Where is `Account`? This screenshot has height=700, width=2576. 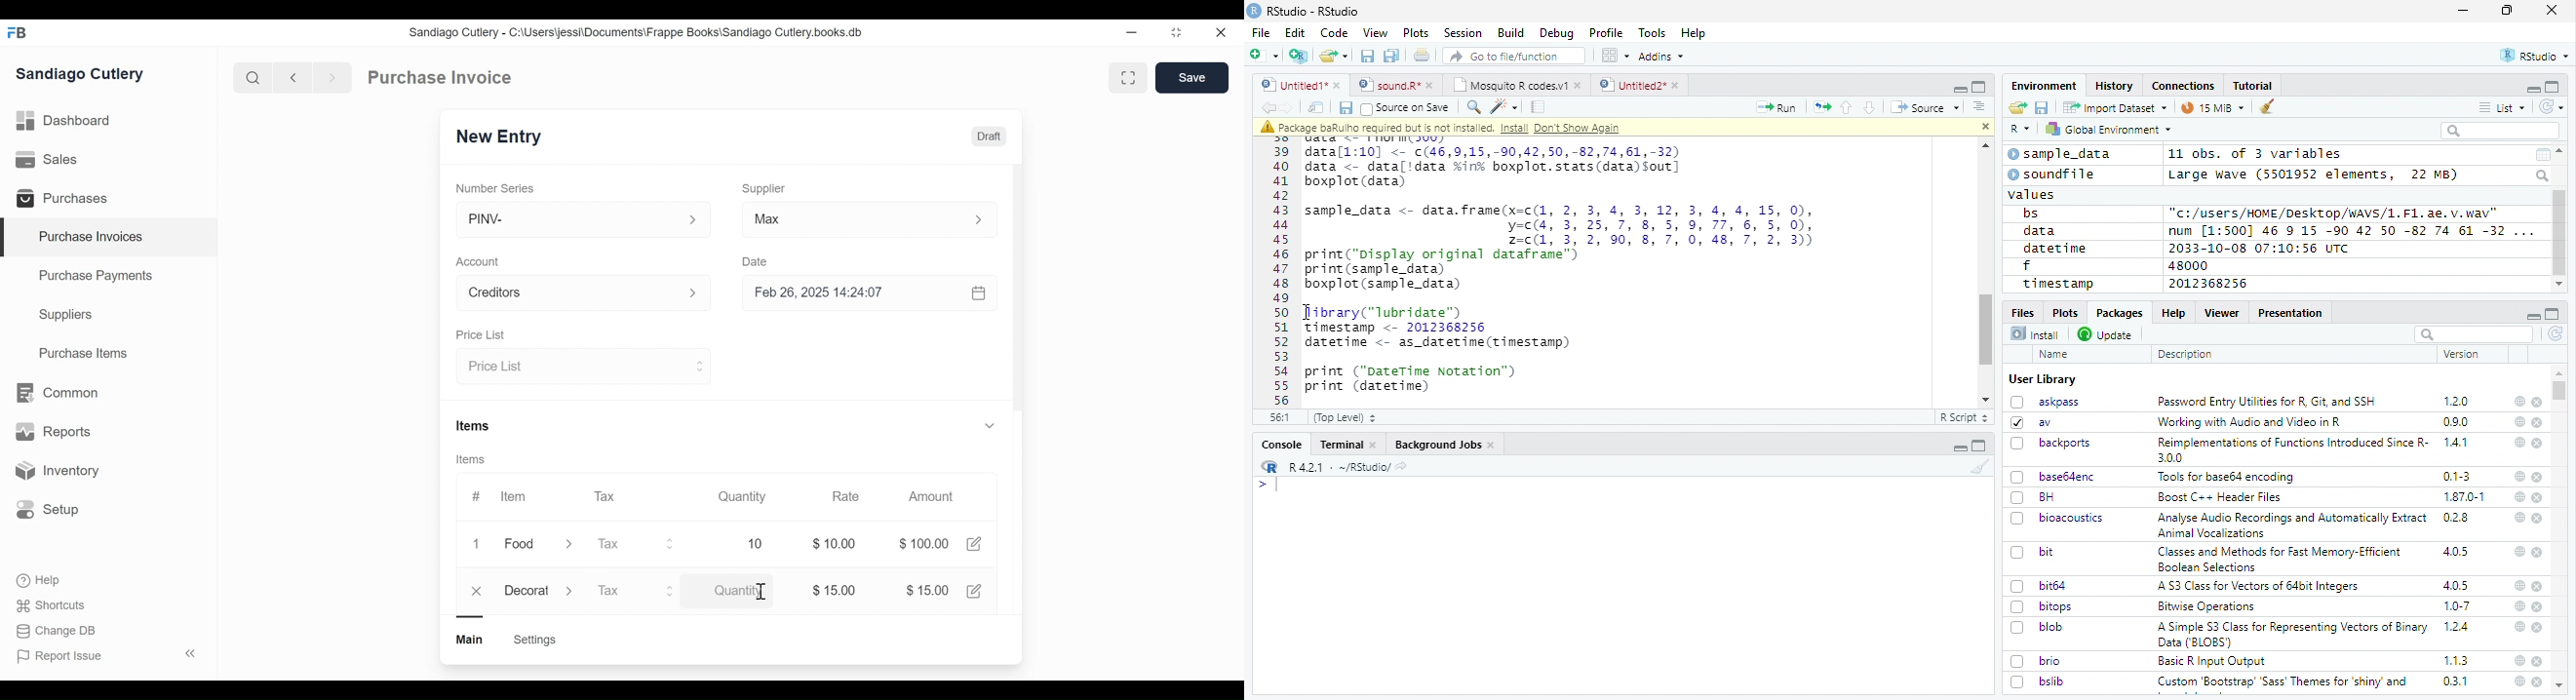
Account is located at coordinates (568, 295).